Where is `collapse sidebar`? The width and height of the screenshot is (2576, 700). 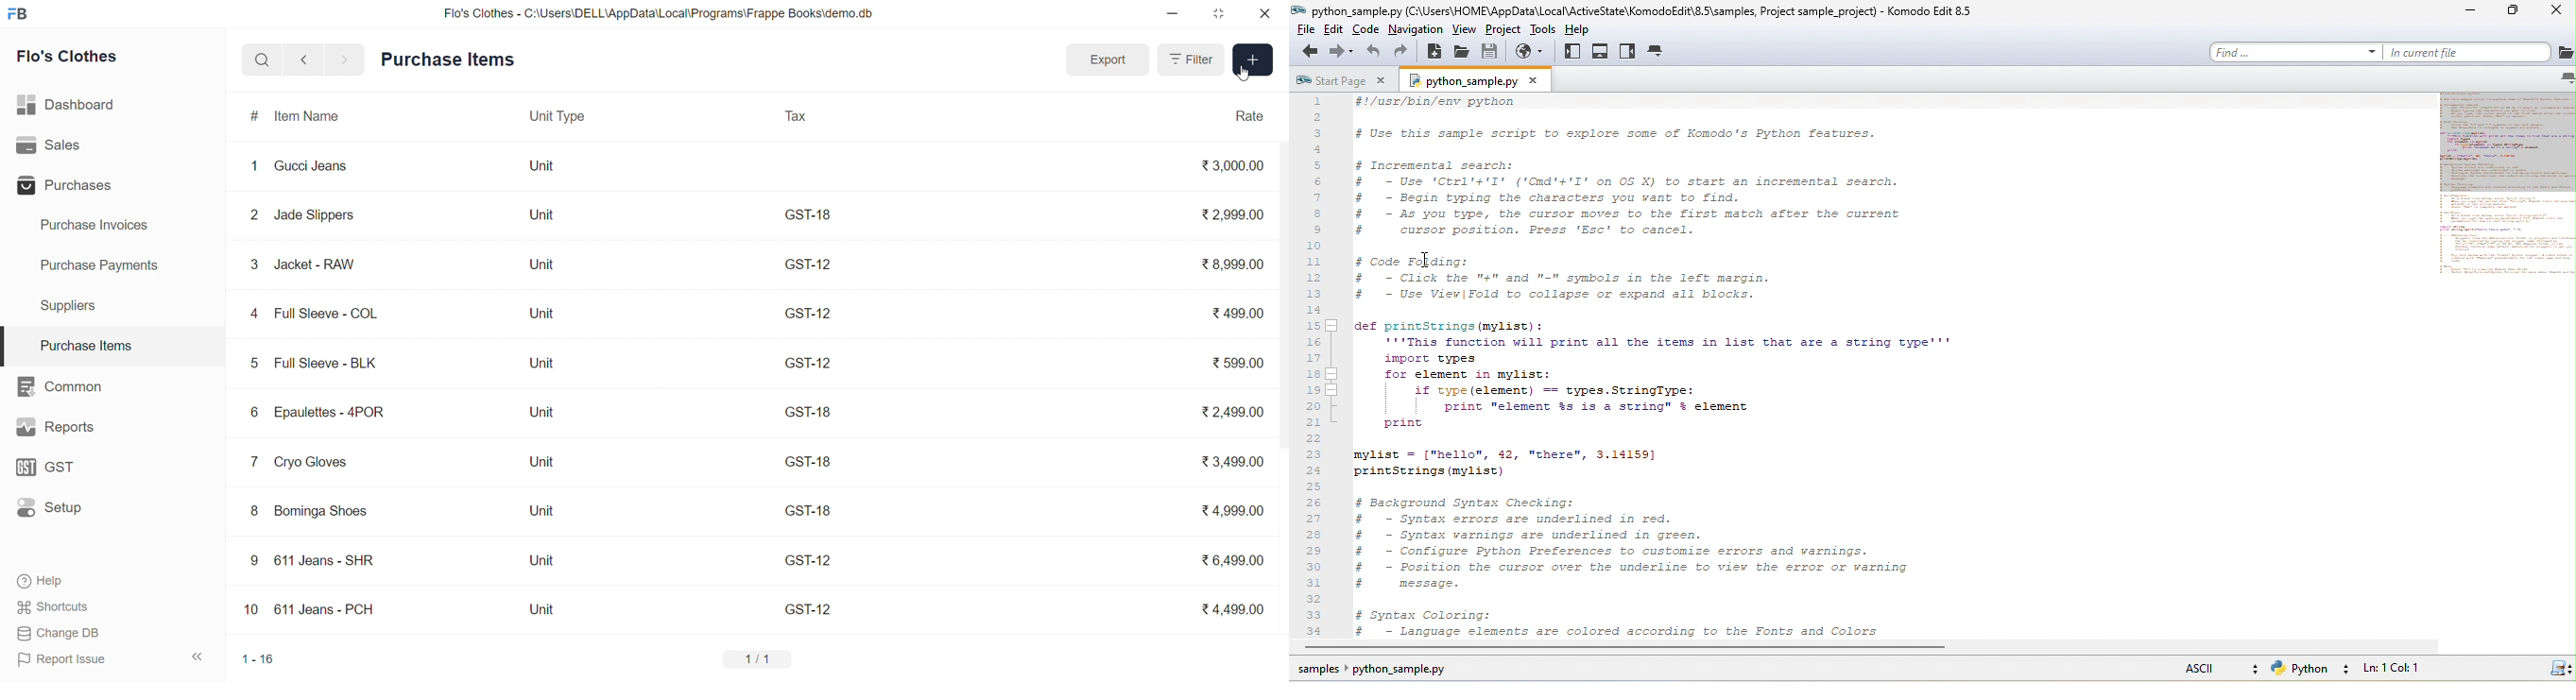
collapse sidebar is located at coordinates (203, 658).